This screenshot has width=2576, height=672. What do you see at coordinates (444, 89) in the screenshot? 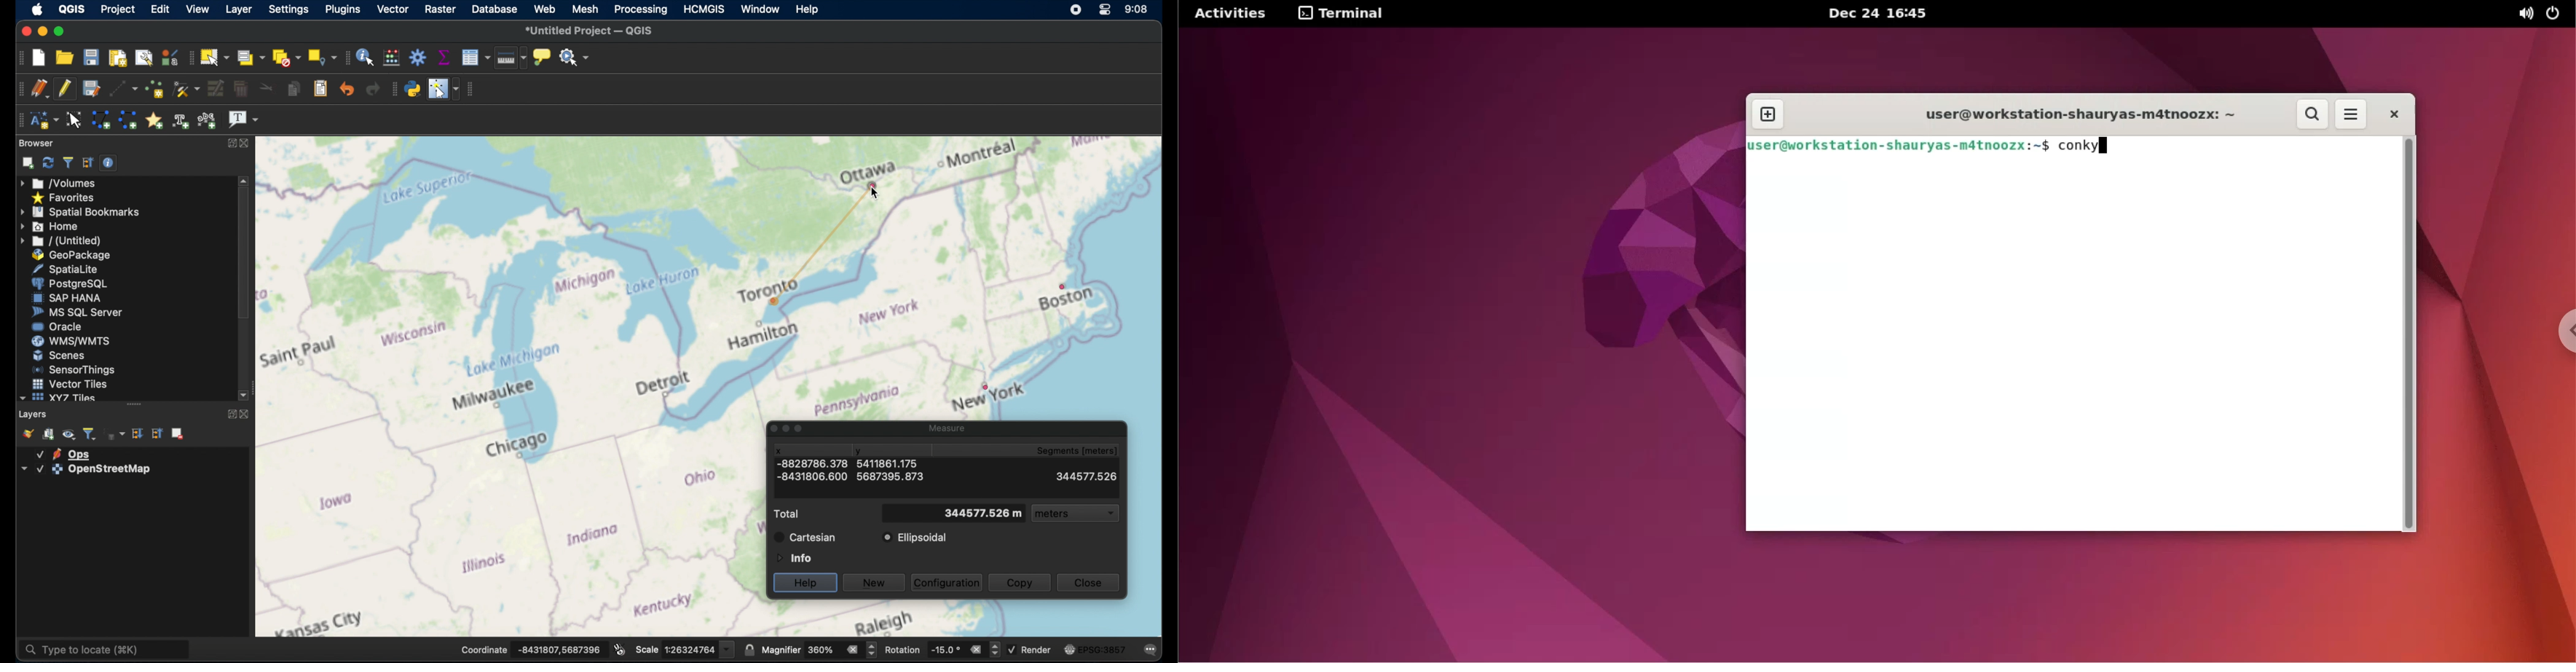
I see `switches mouse cursor to configurable position` at bounding box center [444, 89].